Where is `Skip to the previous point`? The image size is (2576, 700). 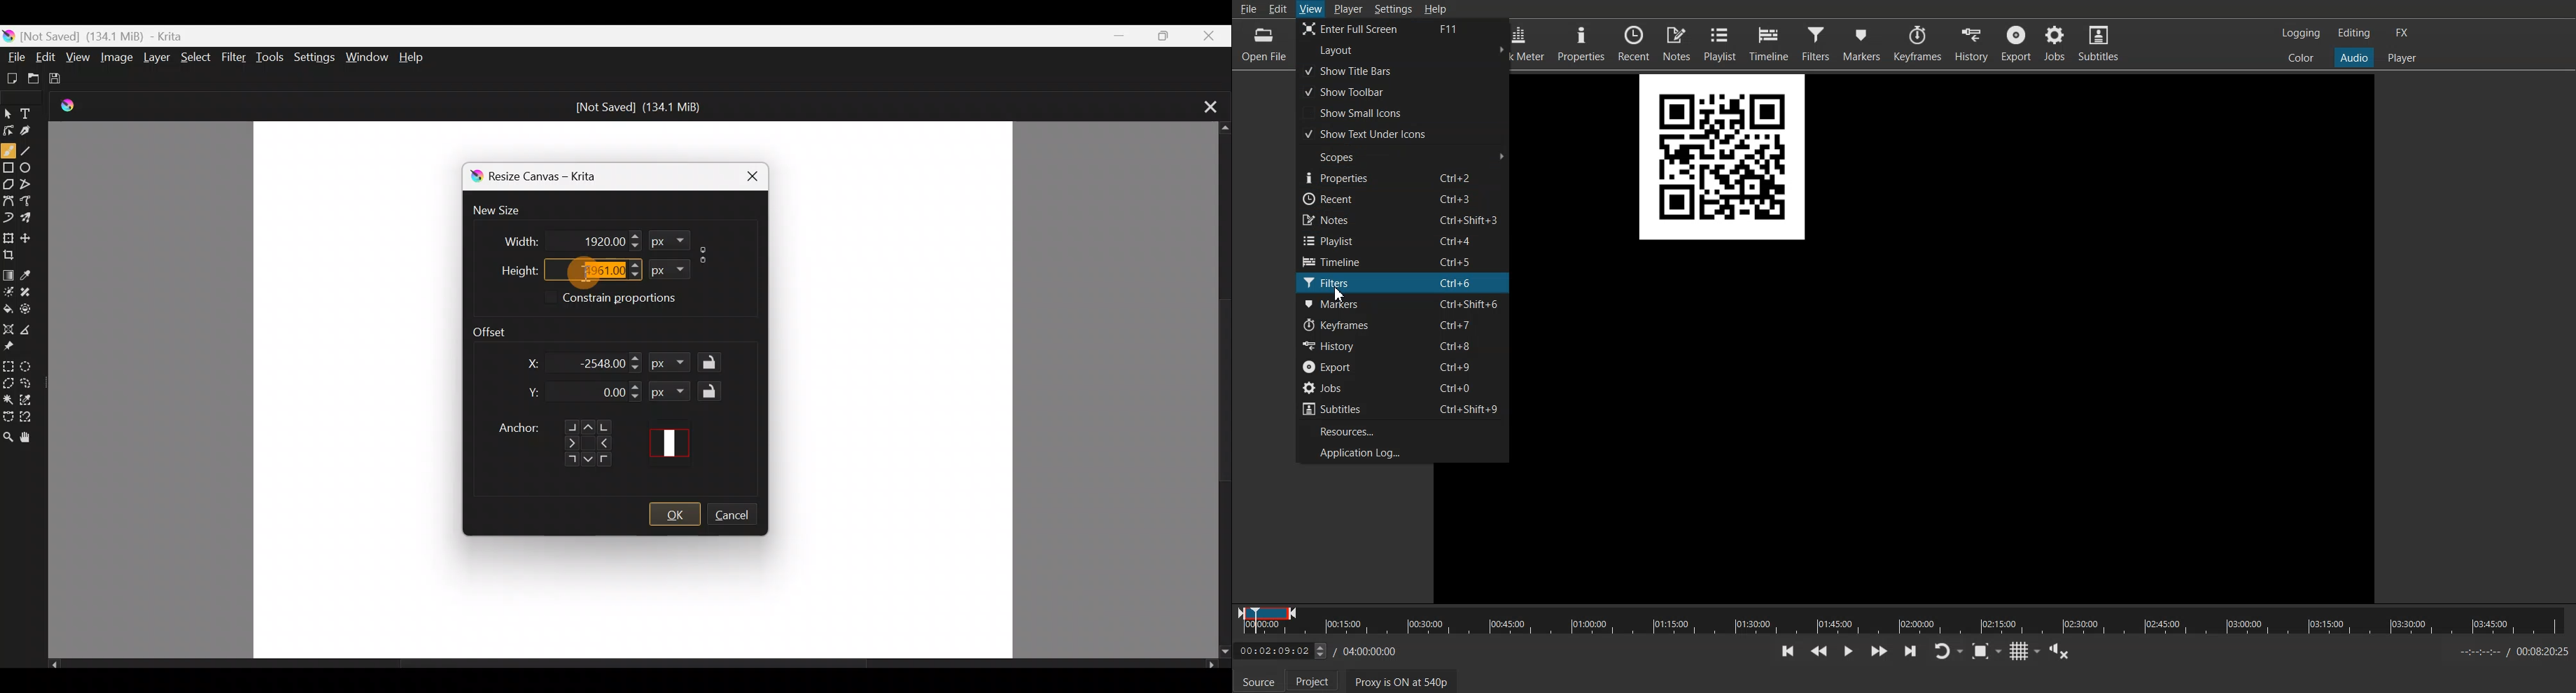
Skip to the previous point is located at coordinates (1789, 651).